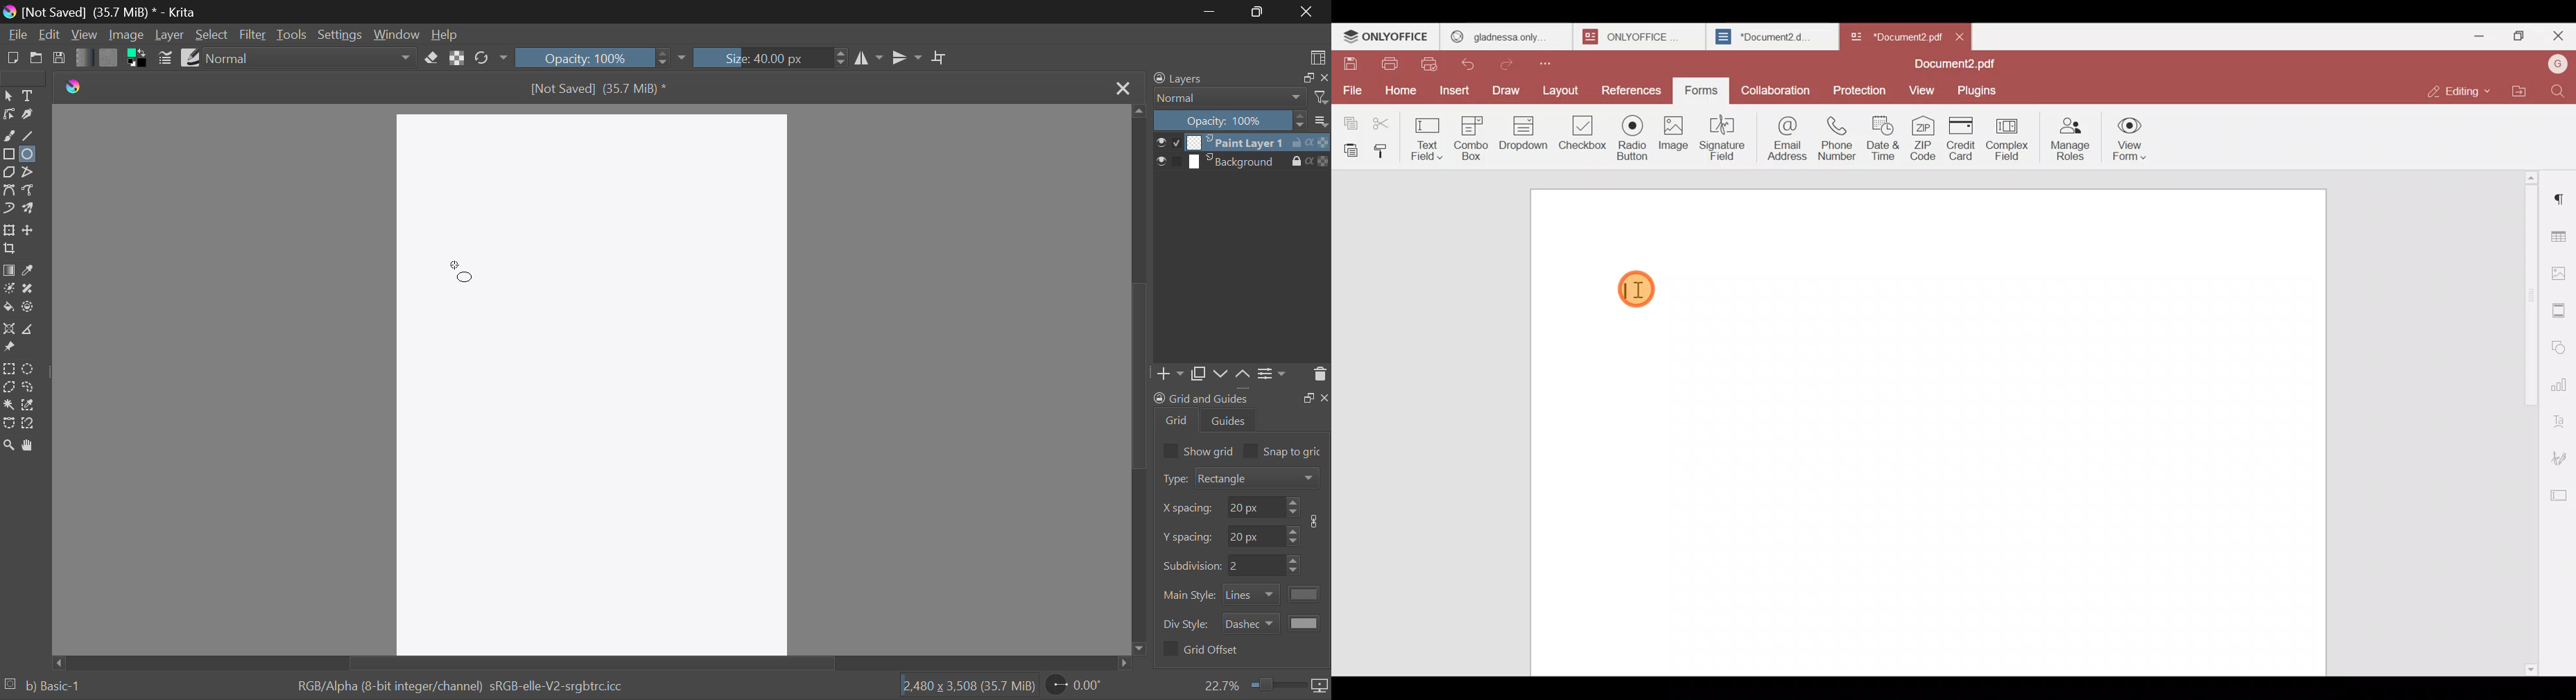 The width and height of the screenshot is (2576, 700). I want to click on Eyedropper, so click(31, 270).